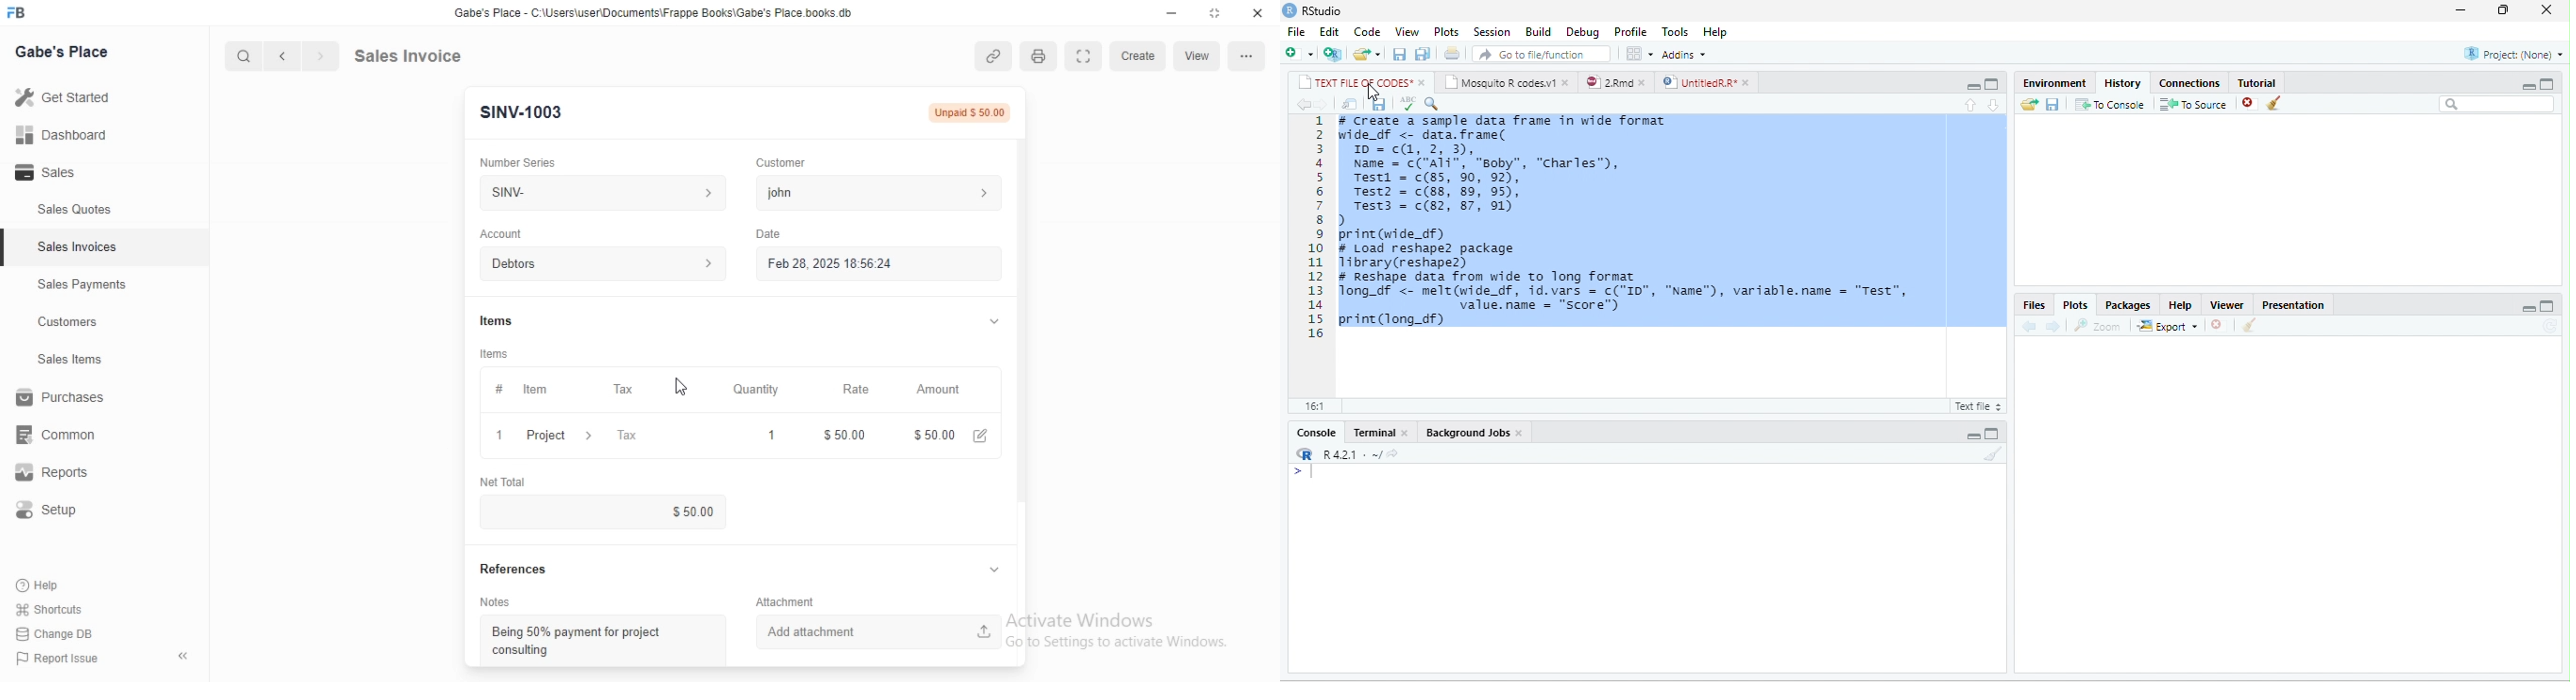  Describe the element at coordinates (1329, 31) in the screenshot. I see `Edit` at that location.